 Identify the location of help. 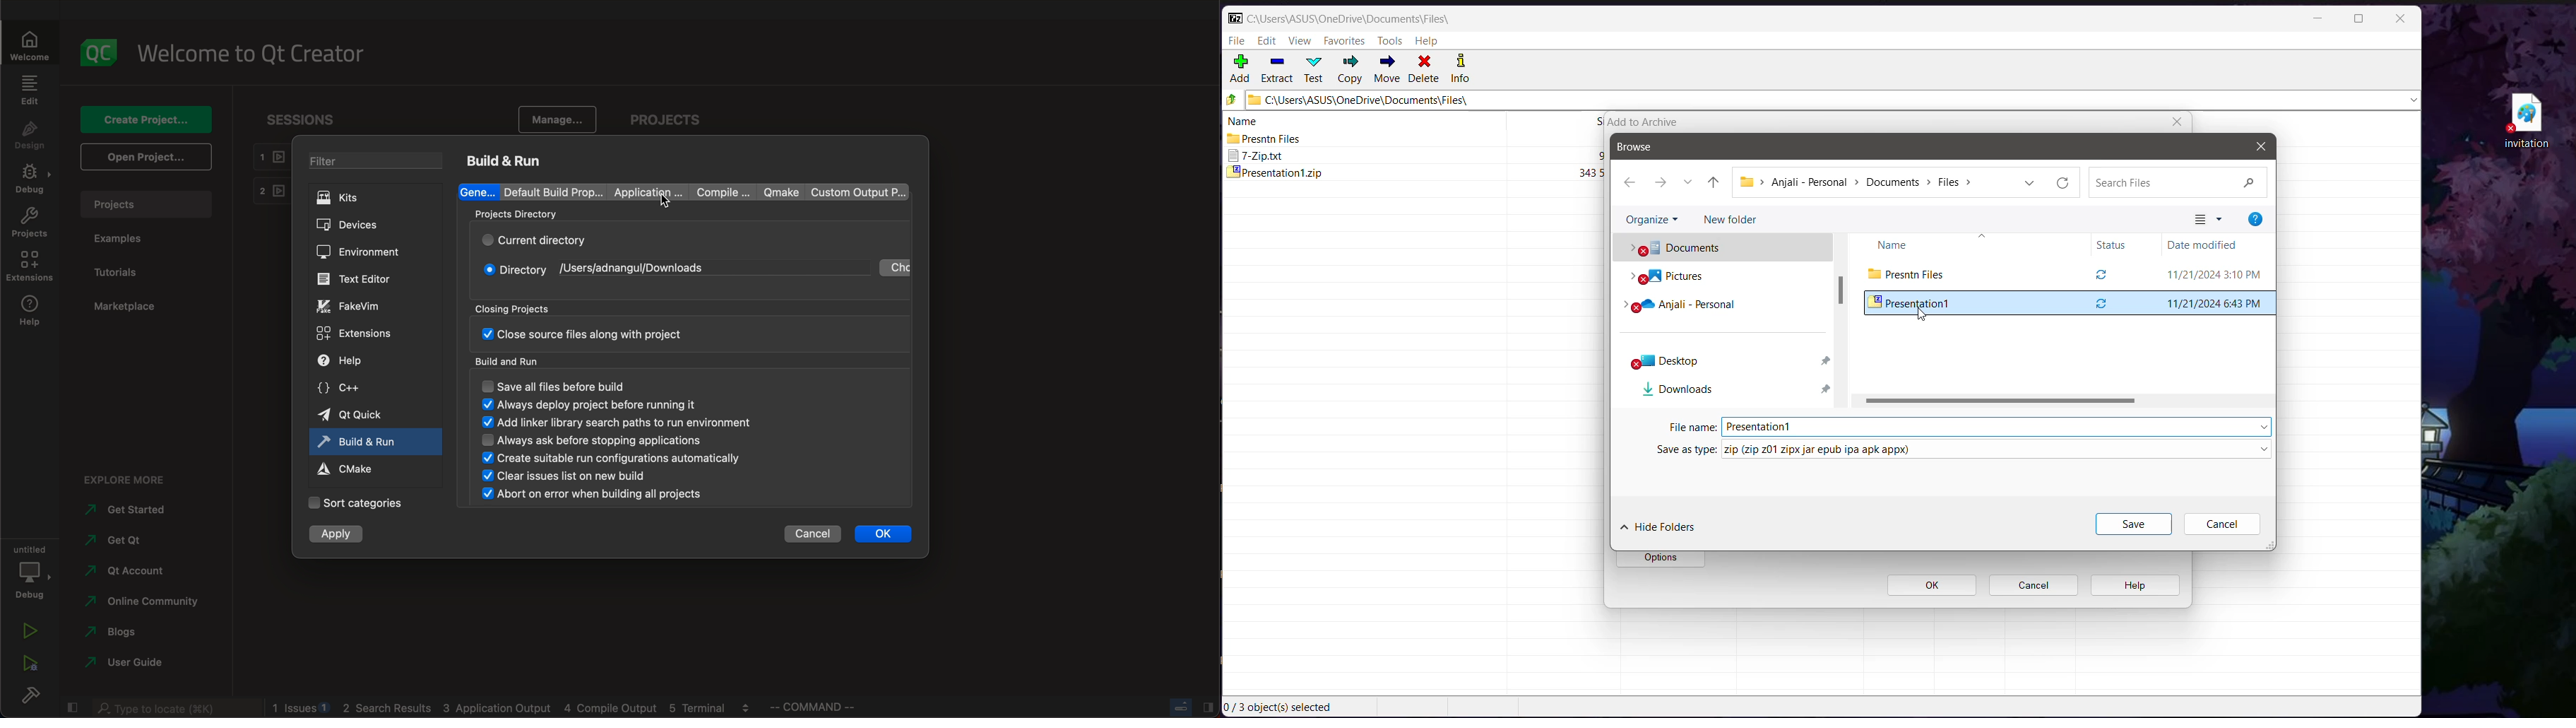
(365, 361).